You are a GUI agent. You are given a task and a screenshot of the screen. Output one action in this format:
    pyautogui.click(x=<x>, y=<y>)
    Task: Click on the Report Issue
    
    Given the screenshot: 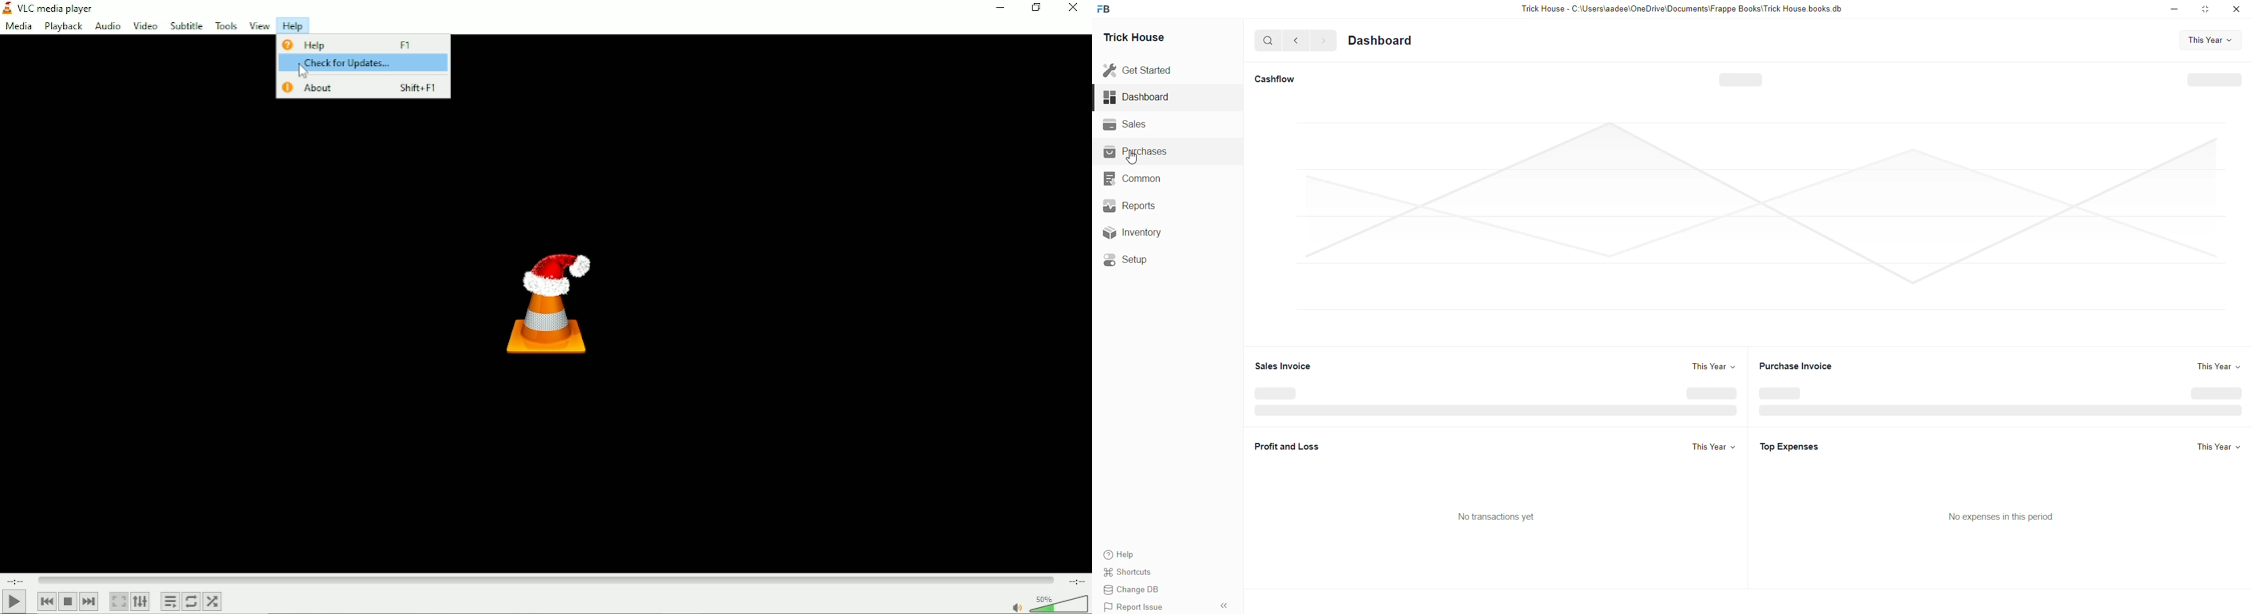 What is the action you would take?
    pyautogui.click(x=1137, y=607)
    